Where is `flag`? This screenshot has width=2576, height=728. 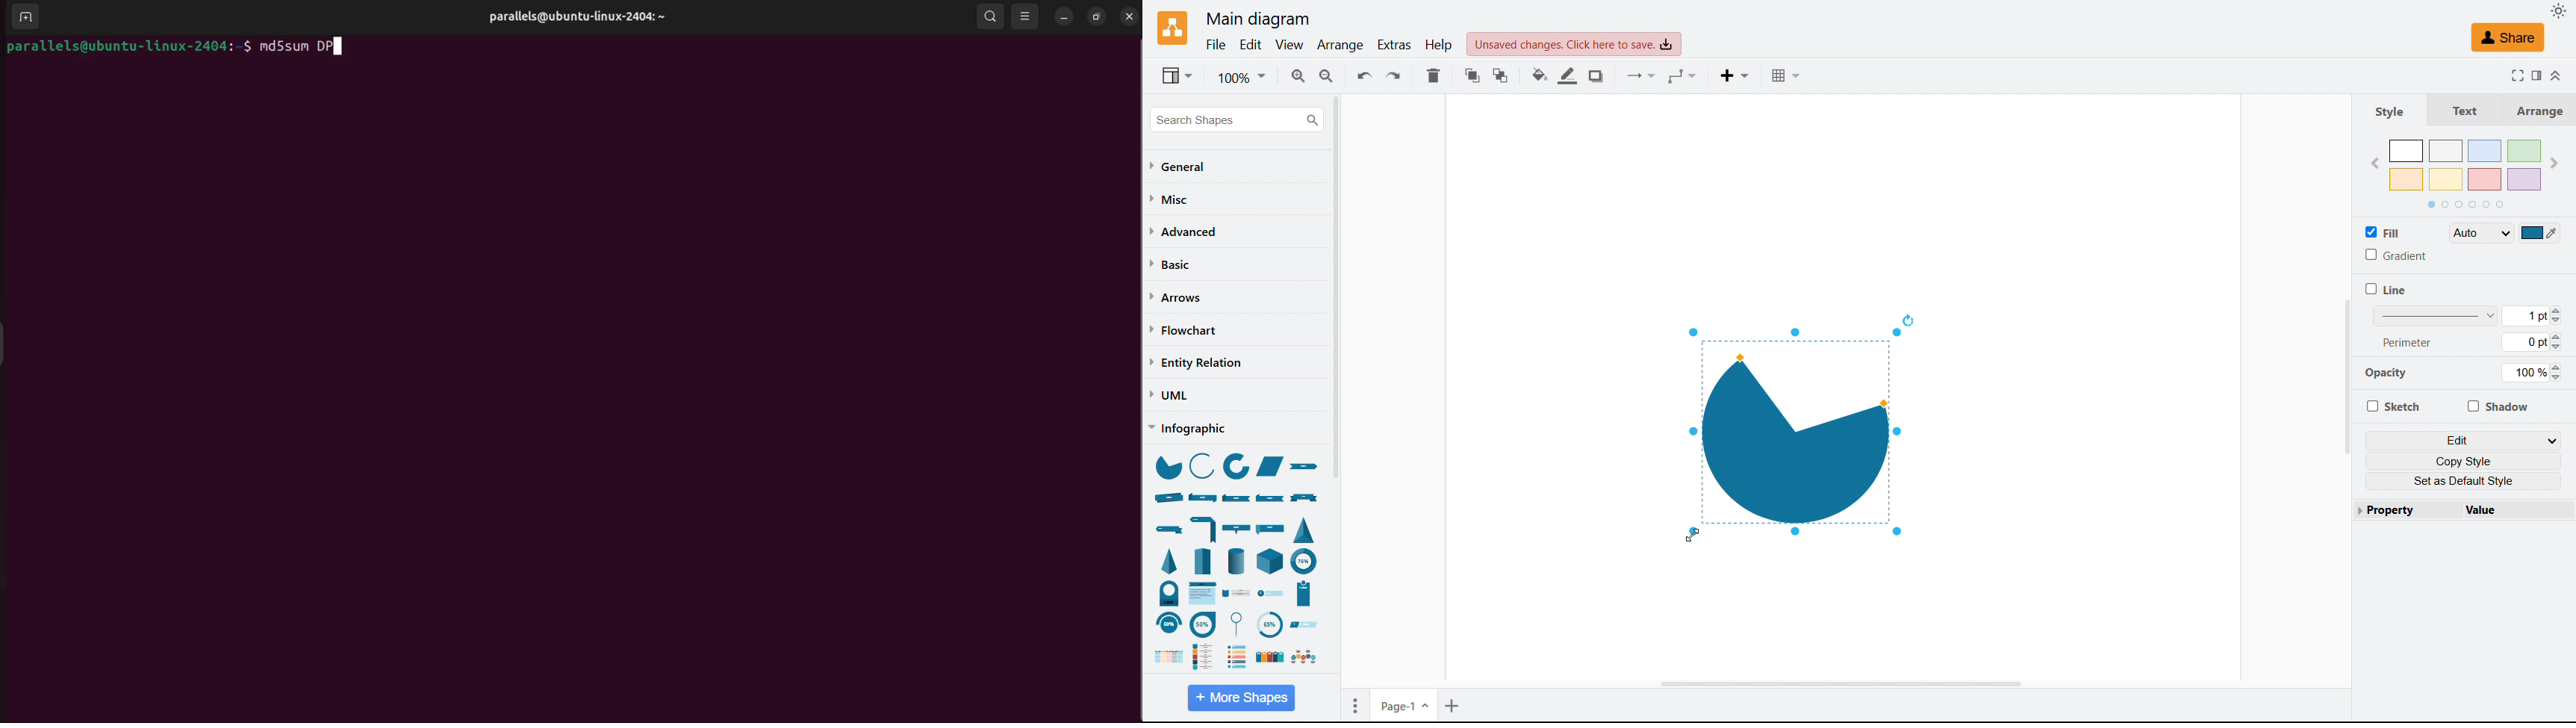
flag is located at coordinates (1272, 527).